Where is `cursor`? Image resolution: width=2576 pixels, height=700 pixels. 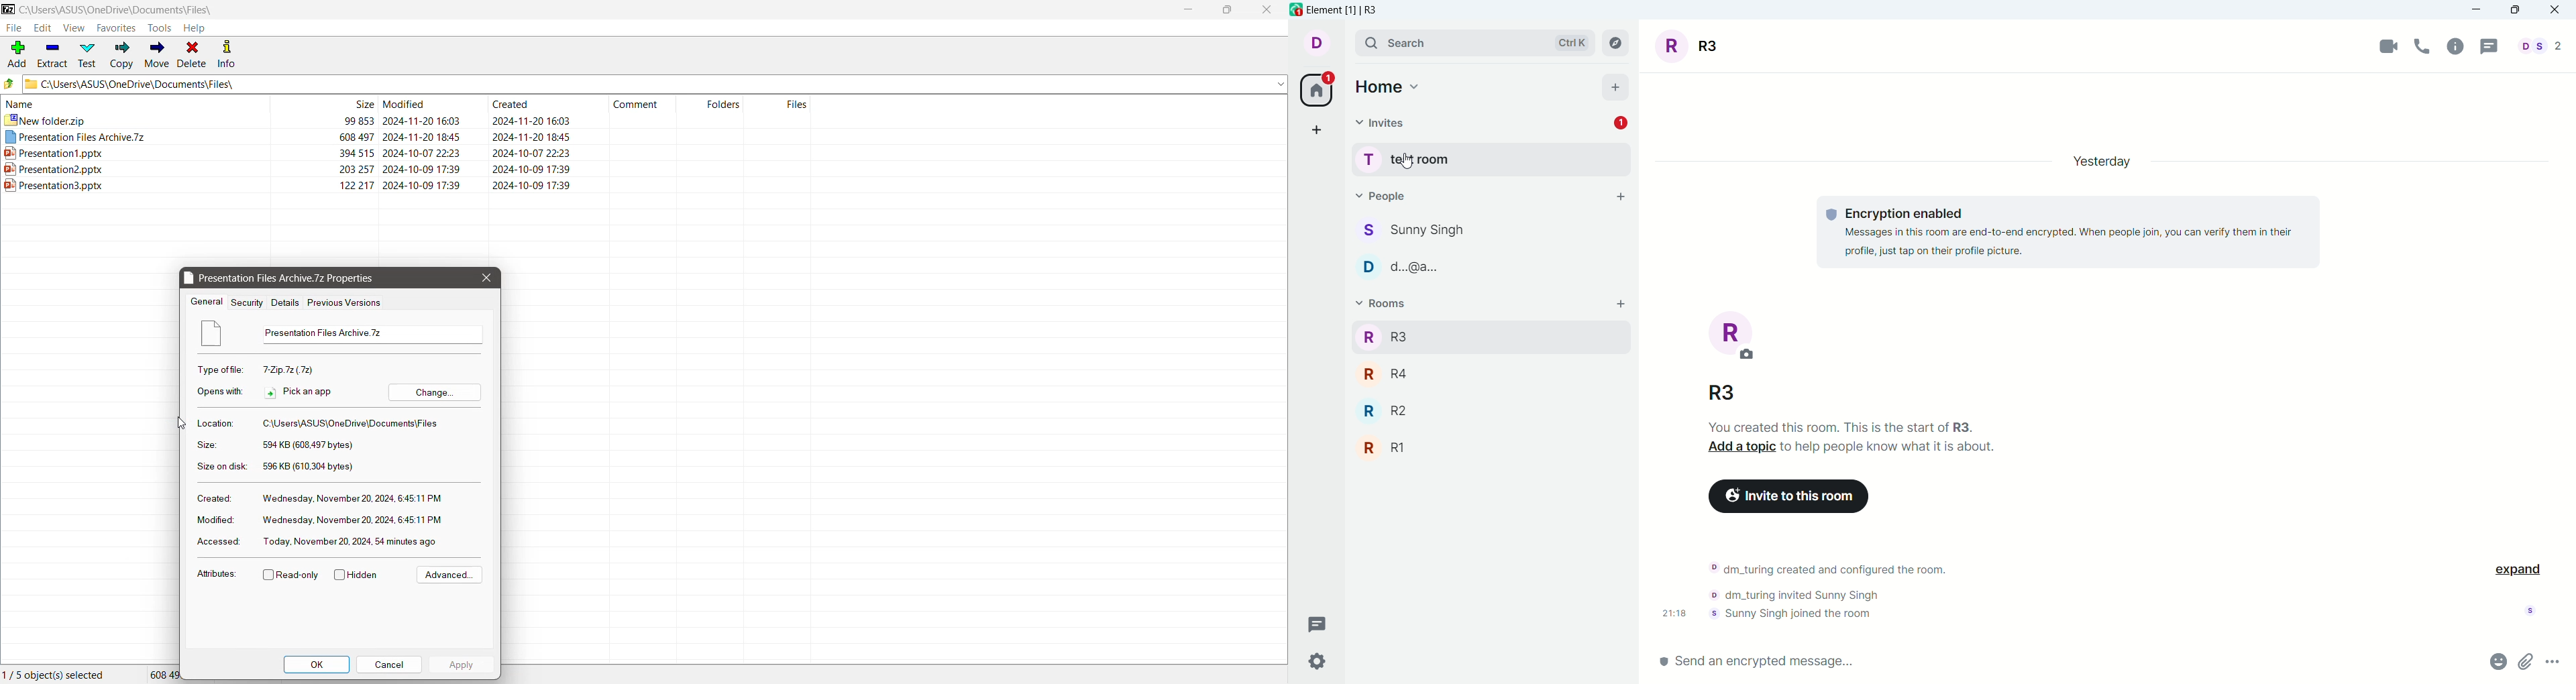 cursor is located at coordinates (181, 424).